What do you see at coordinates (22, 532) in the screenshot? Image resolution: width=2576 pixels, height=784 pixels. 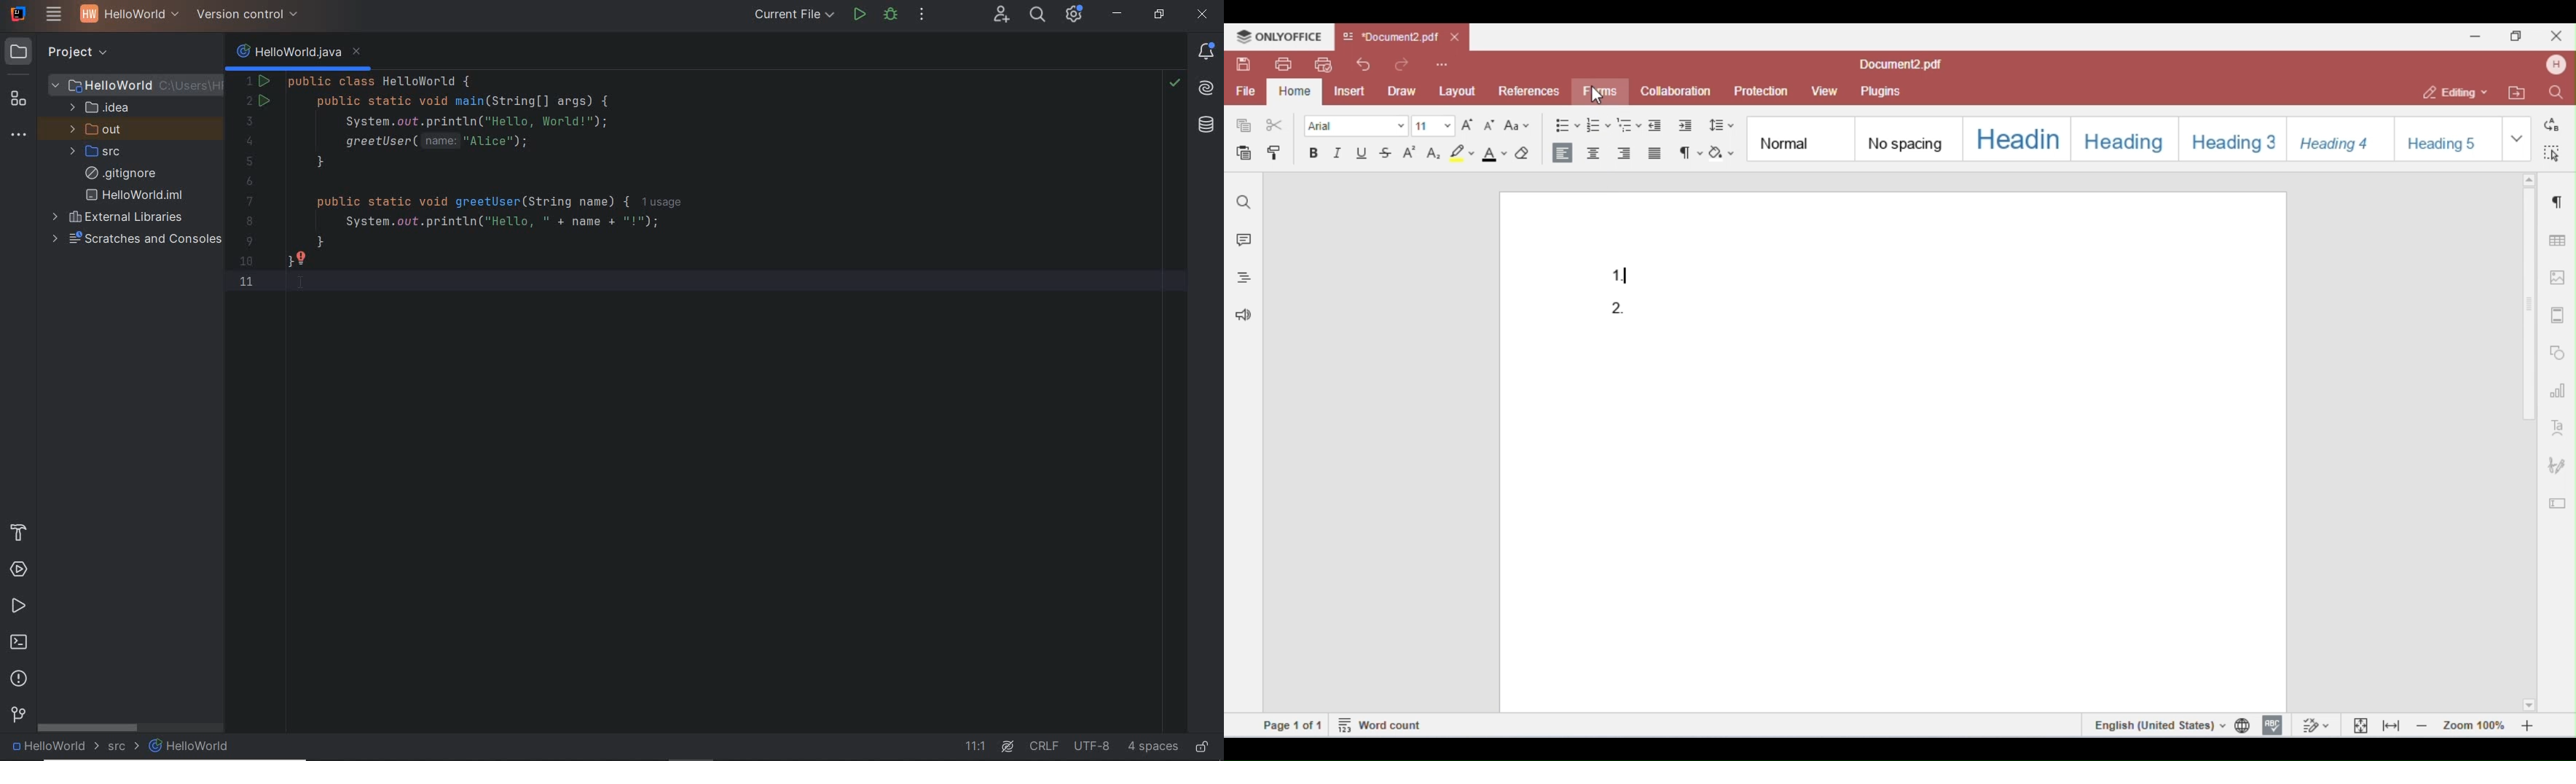 I see `build` at bounding box center [22, 532].